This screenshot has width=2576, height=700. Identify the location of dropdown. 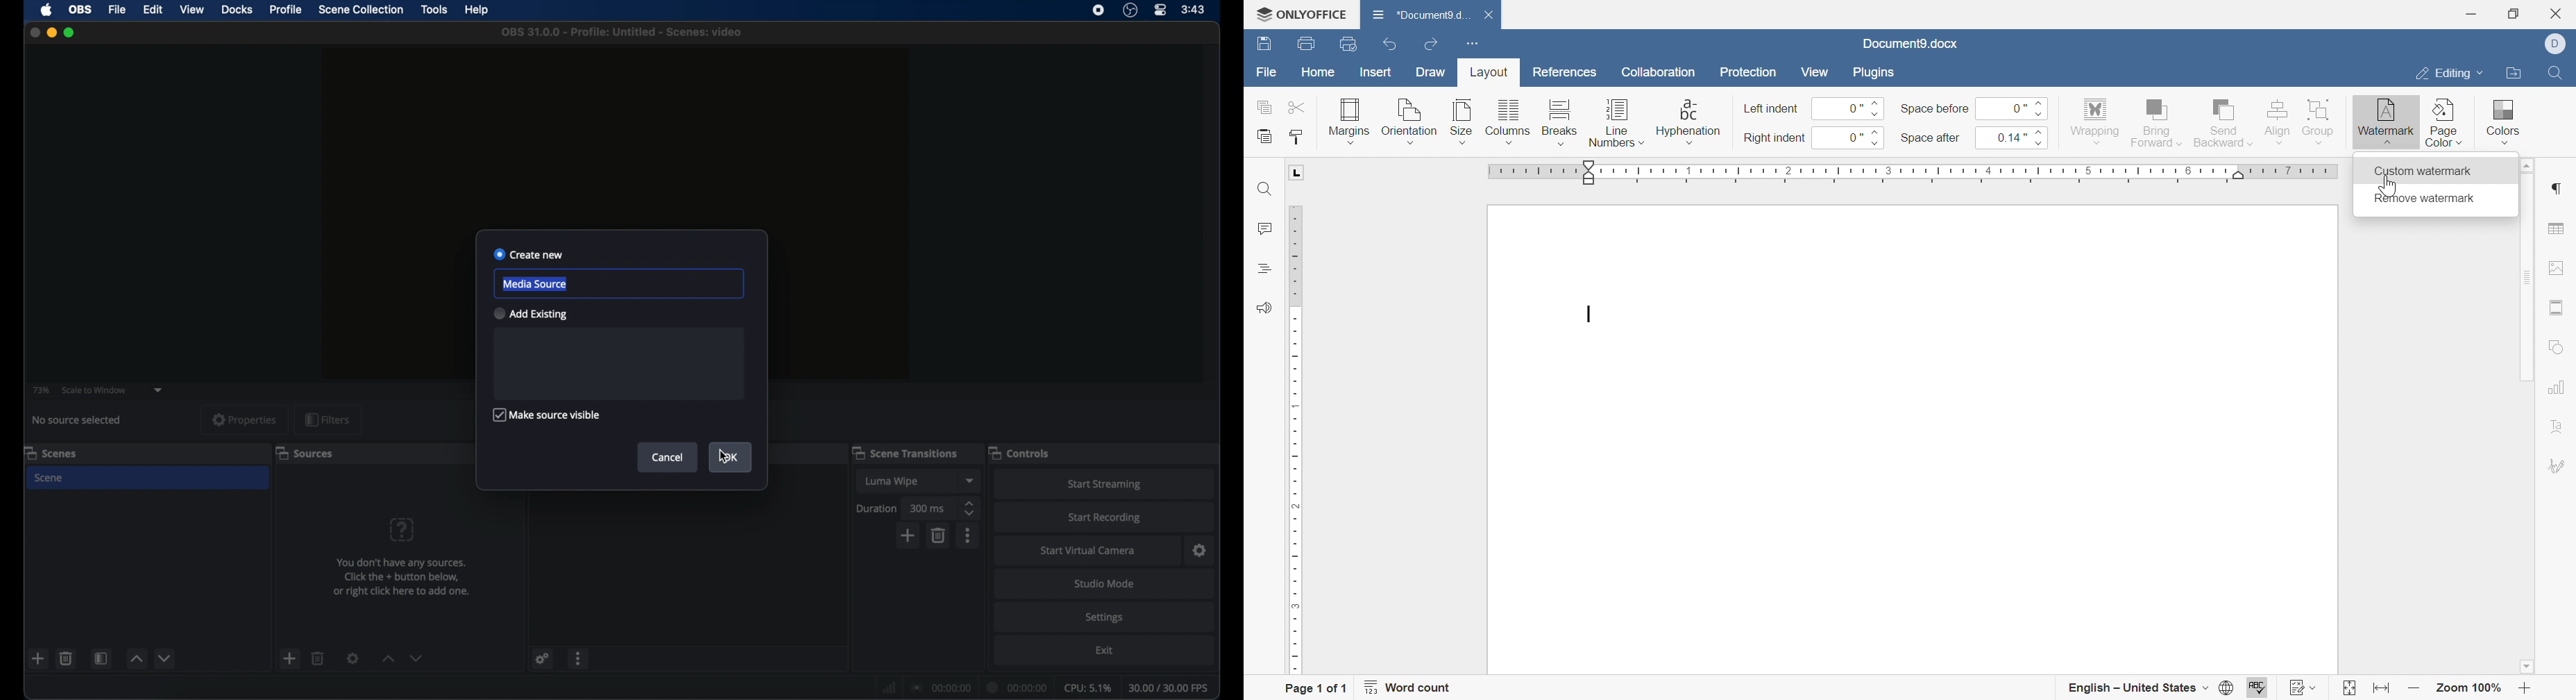
(971, 480).